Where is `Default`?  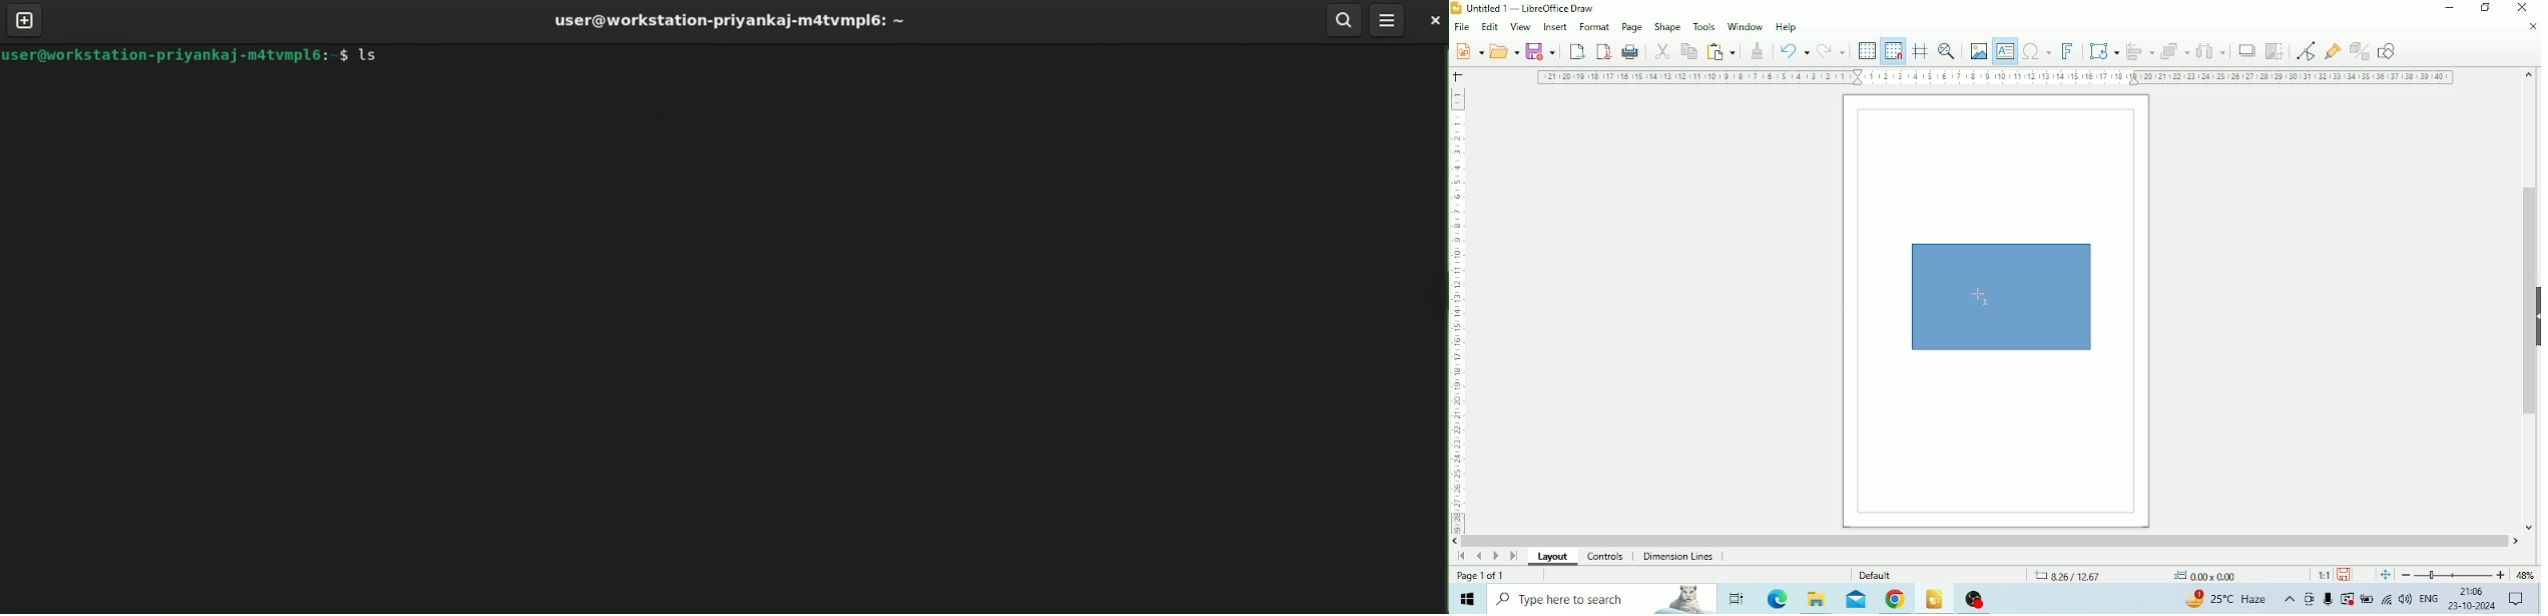 Default is located at coordinates (1877, 574).